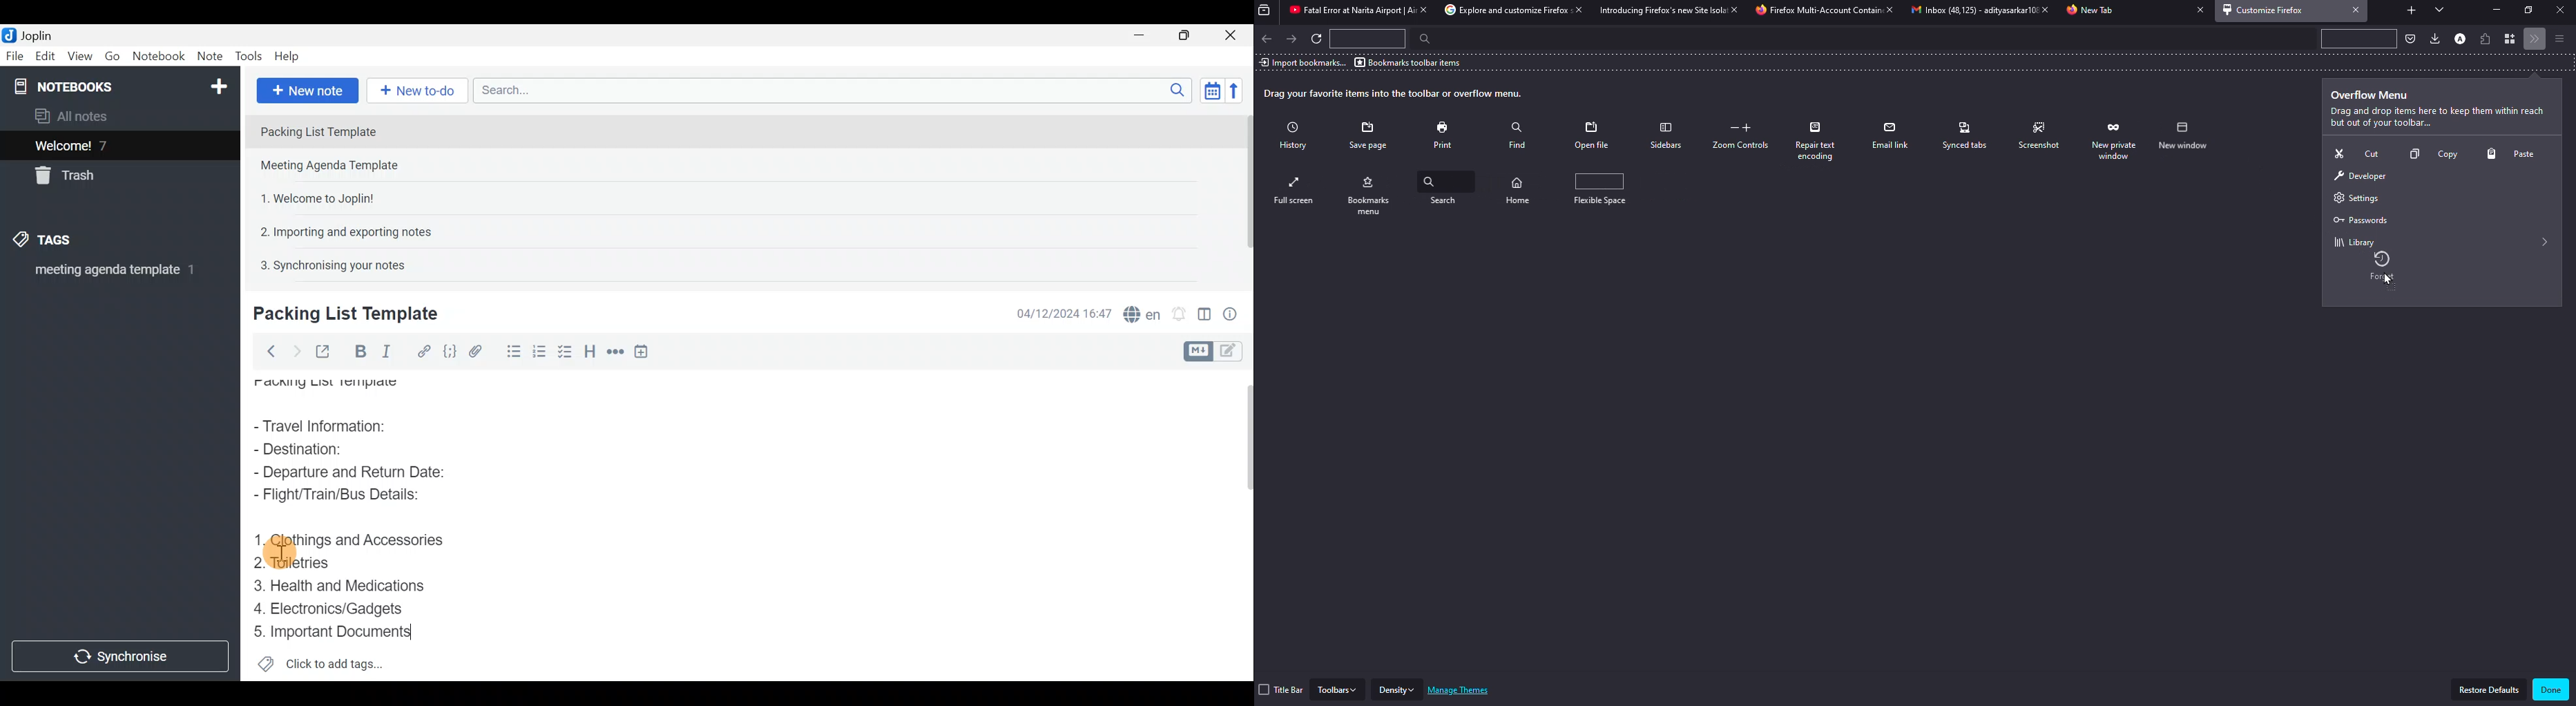 This screenshot has width=2576, height=728. What do you see at coordinates (476, 350) in the screenshot?
I see `Attach file` at bounding box center [476, 350].